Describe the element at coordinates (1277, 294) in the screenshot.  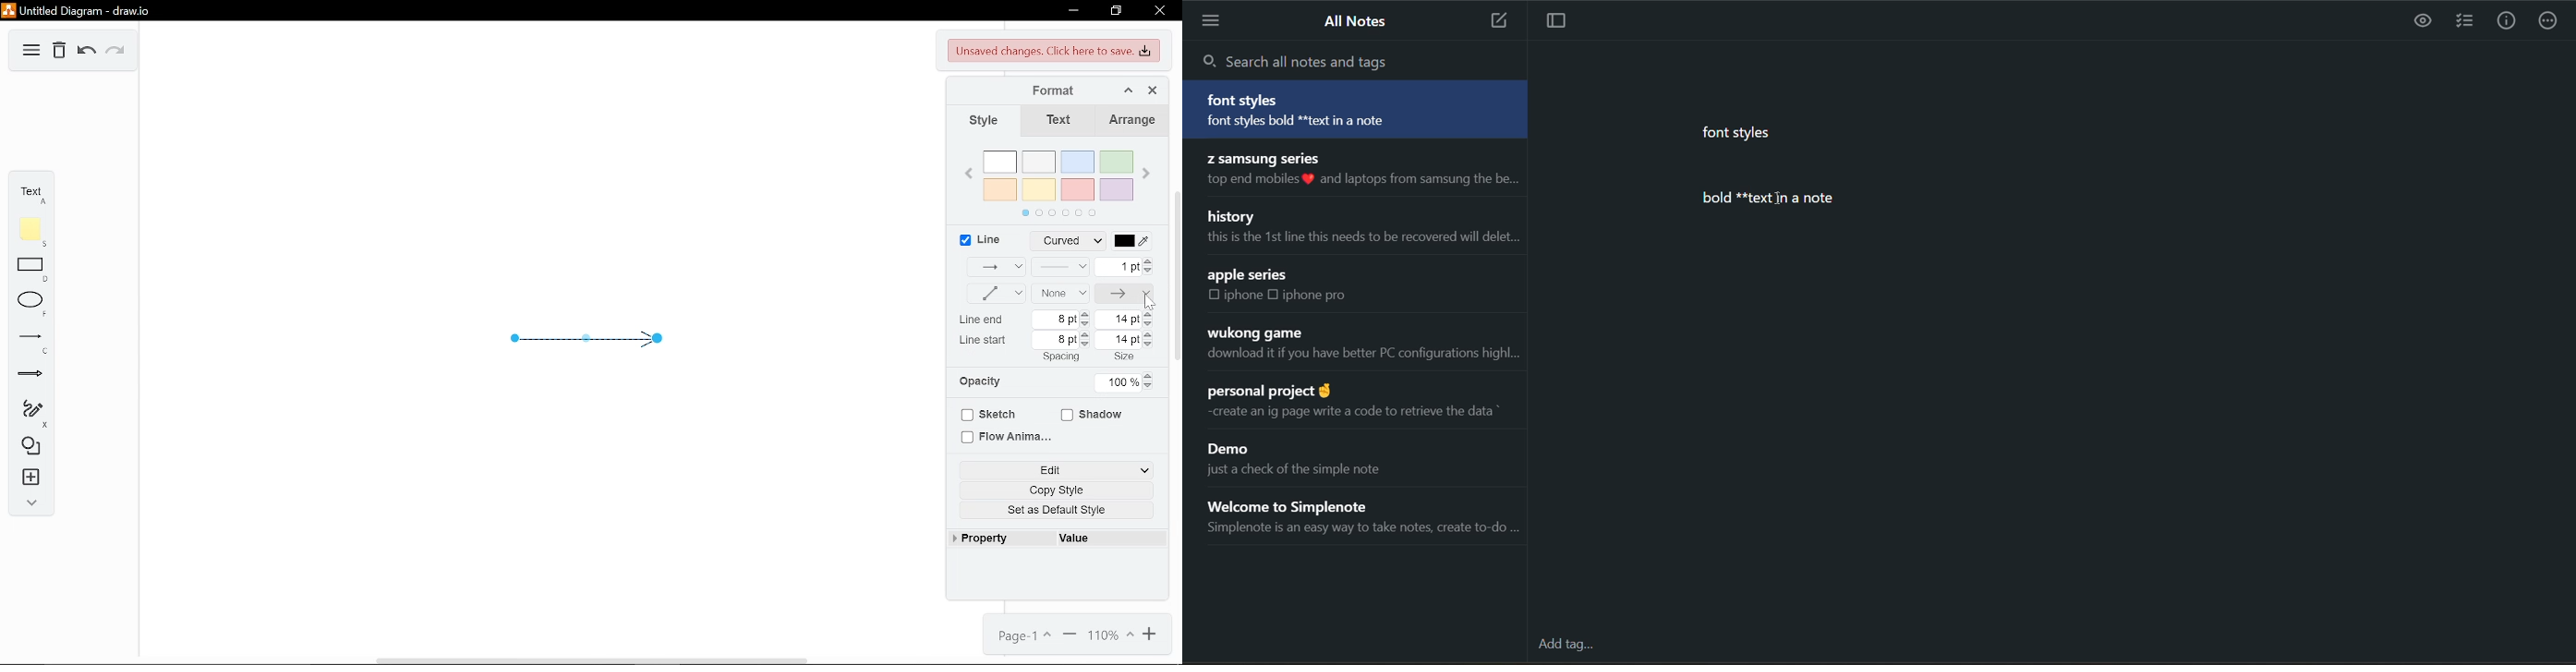
I see `checkbox` at that location.